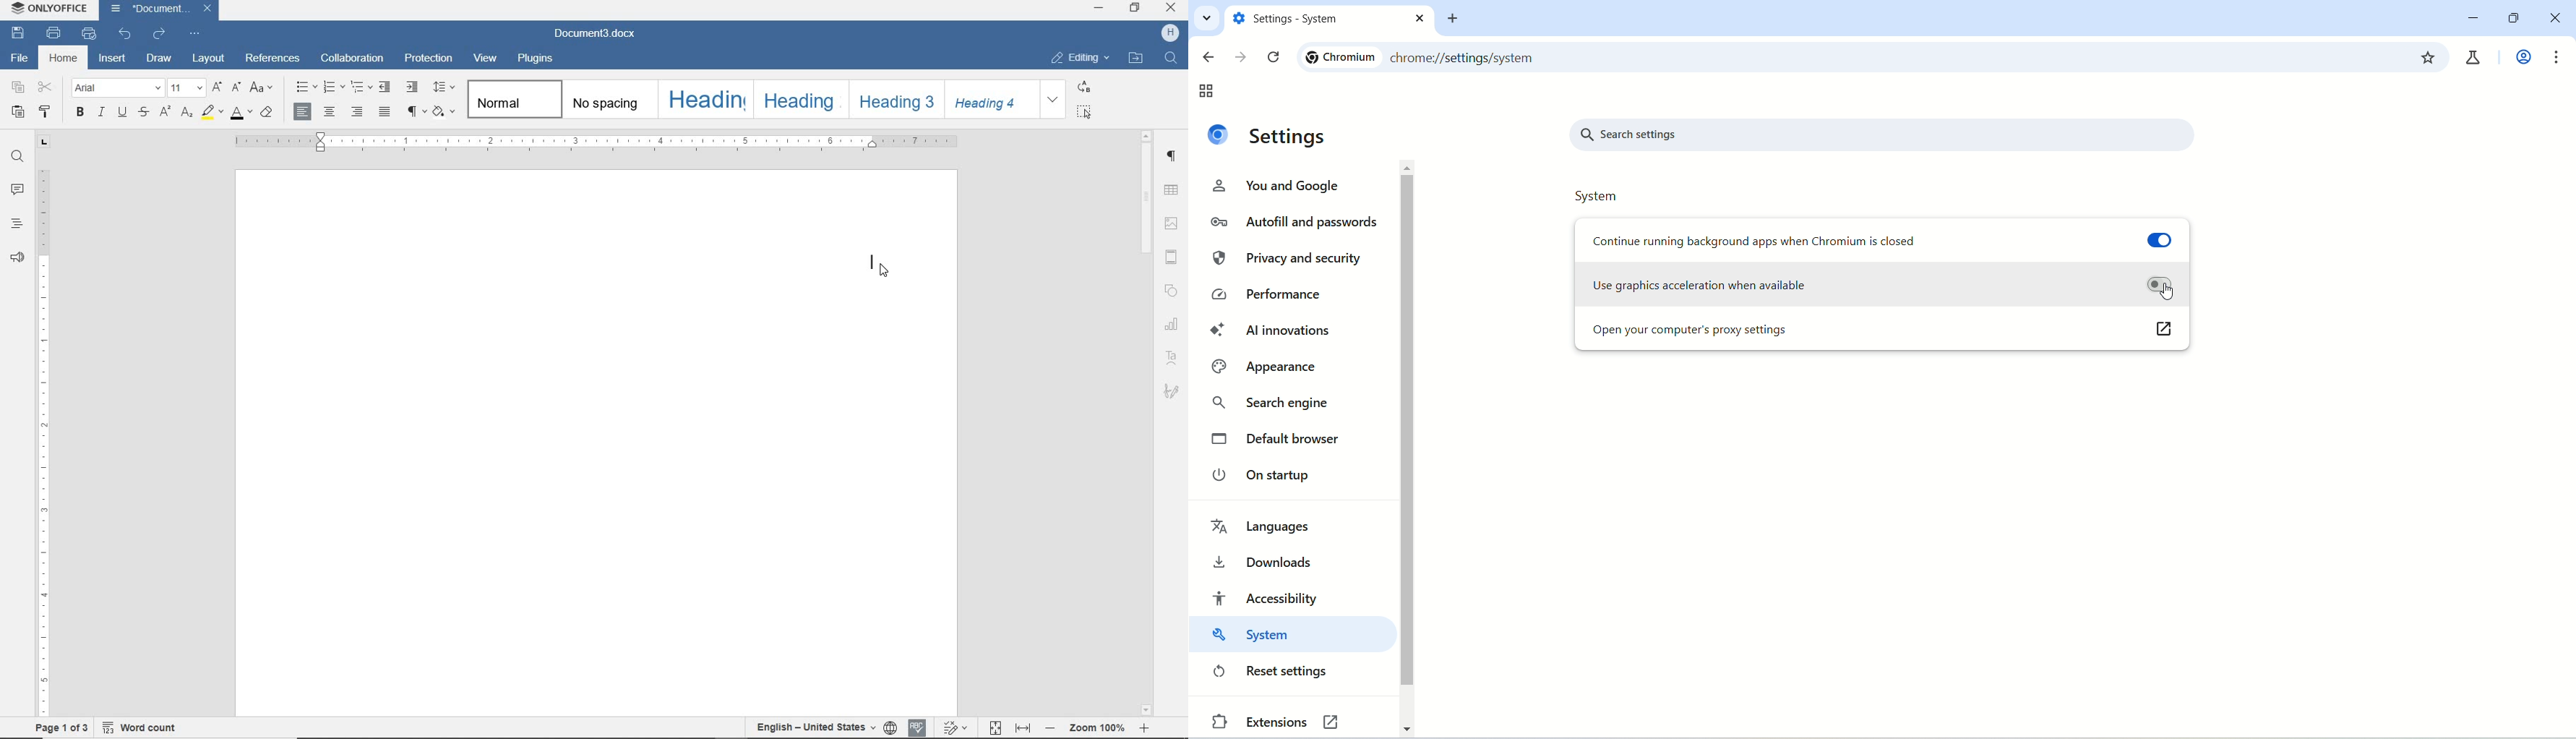  What do you see at coordinates (385, 88) in the screenshot?
I see `DECREASE INDENT` at bounding box center [385, 88].